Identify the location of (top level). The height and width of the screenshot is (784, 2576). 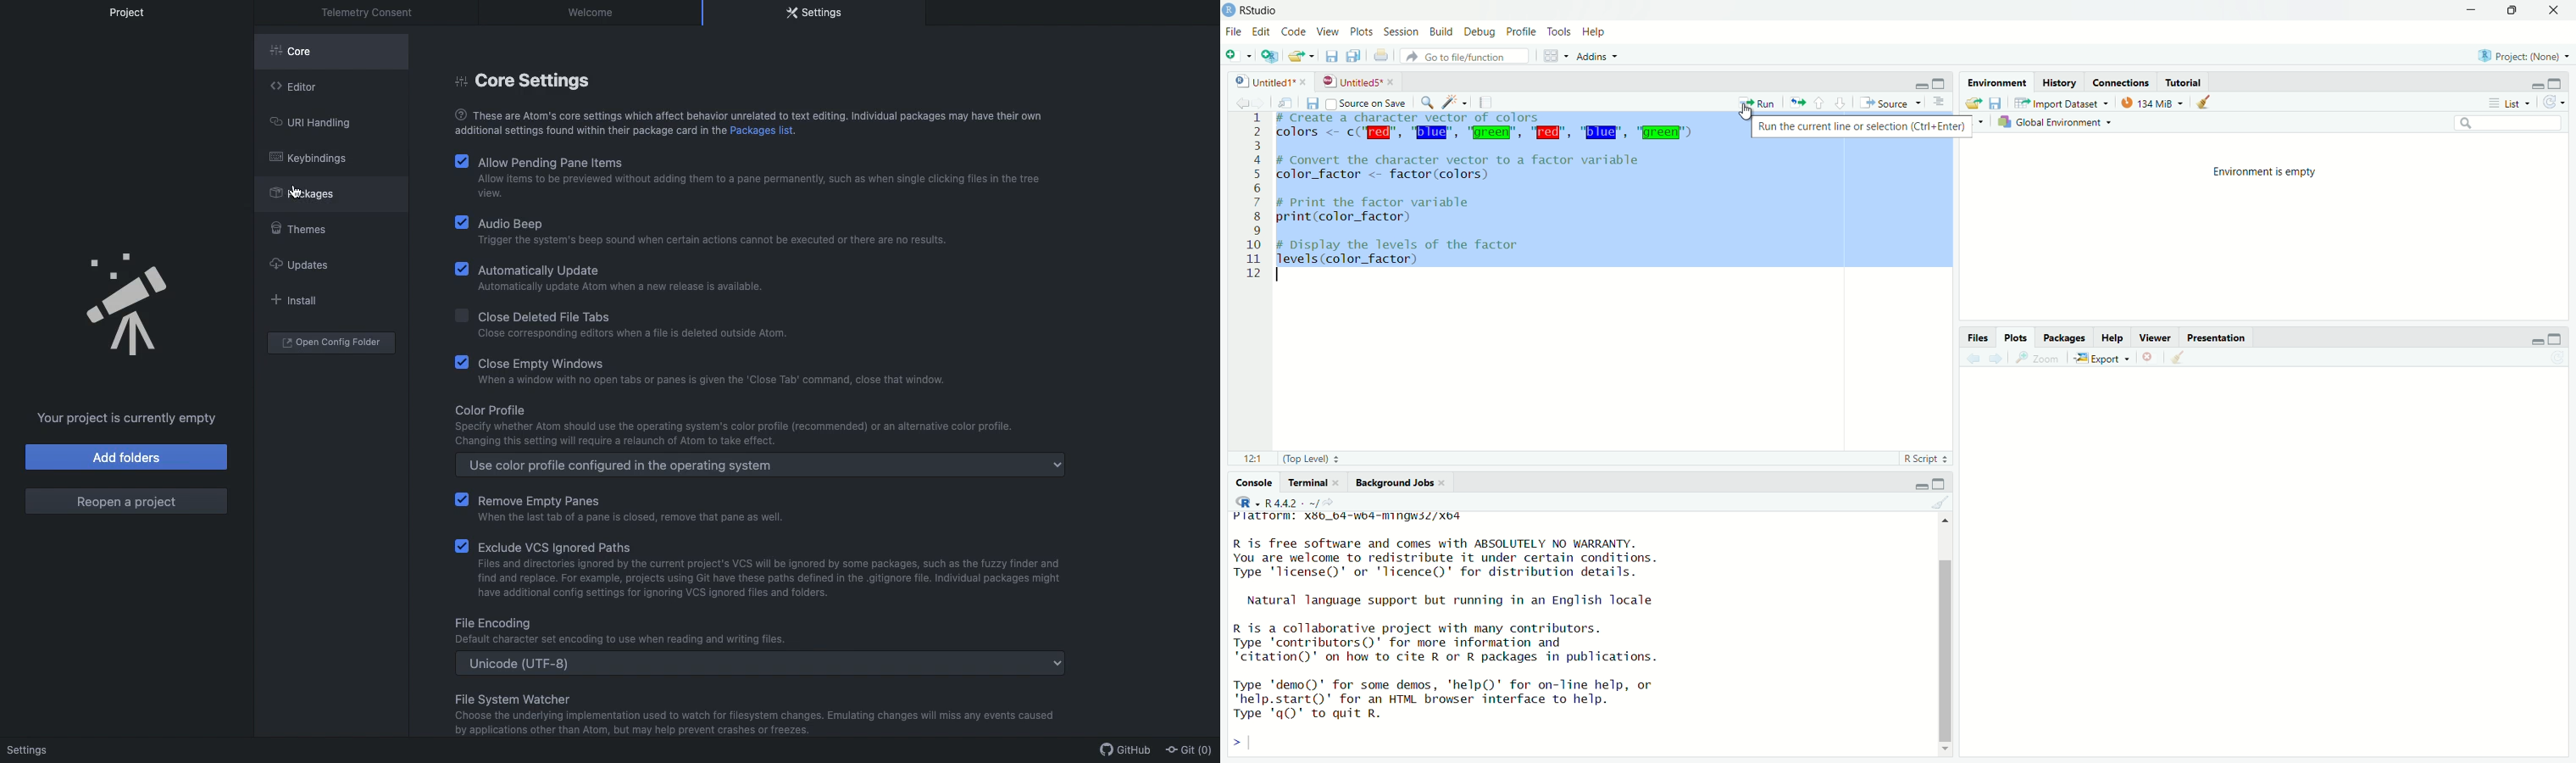
(1317, 459).